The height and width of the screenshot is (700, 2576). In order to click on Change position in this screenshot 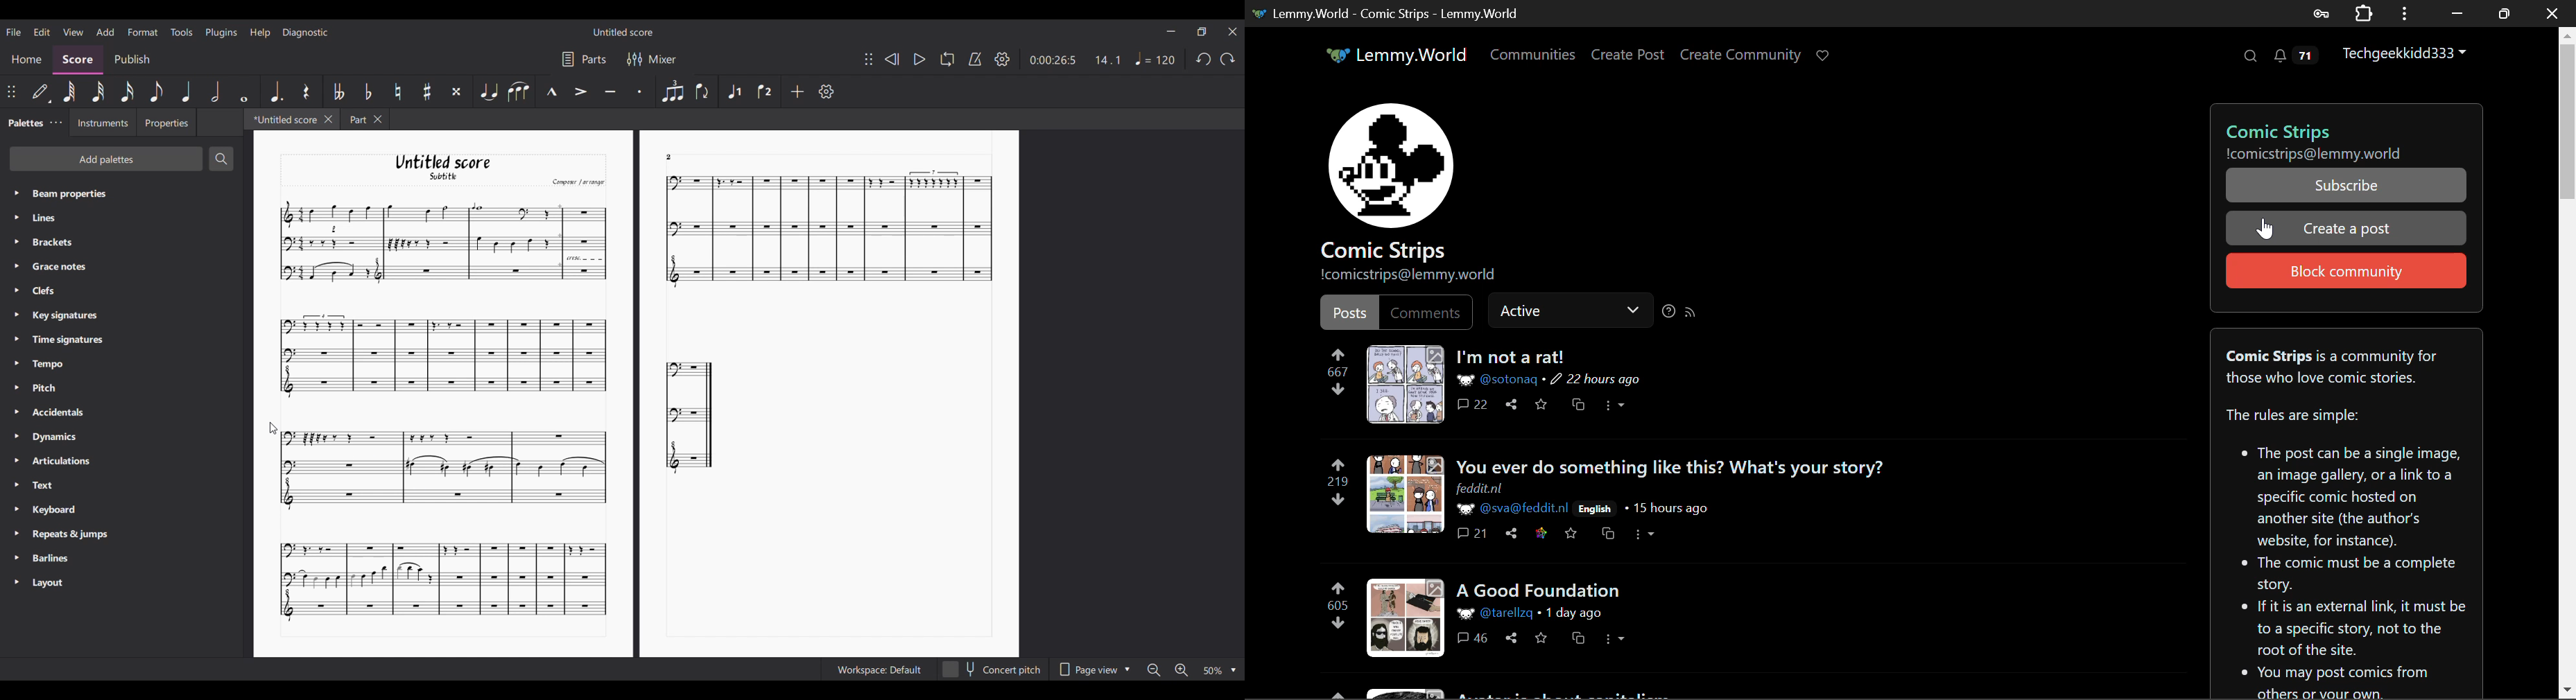, I will do `click(12, 92)`.